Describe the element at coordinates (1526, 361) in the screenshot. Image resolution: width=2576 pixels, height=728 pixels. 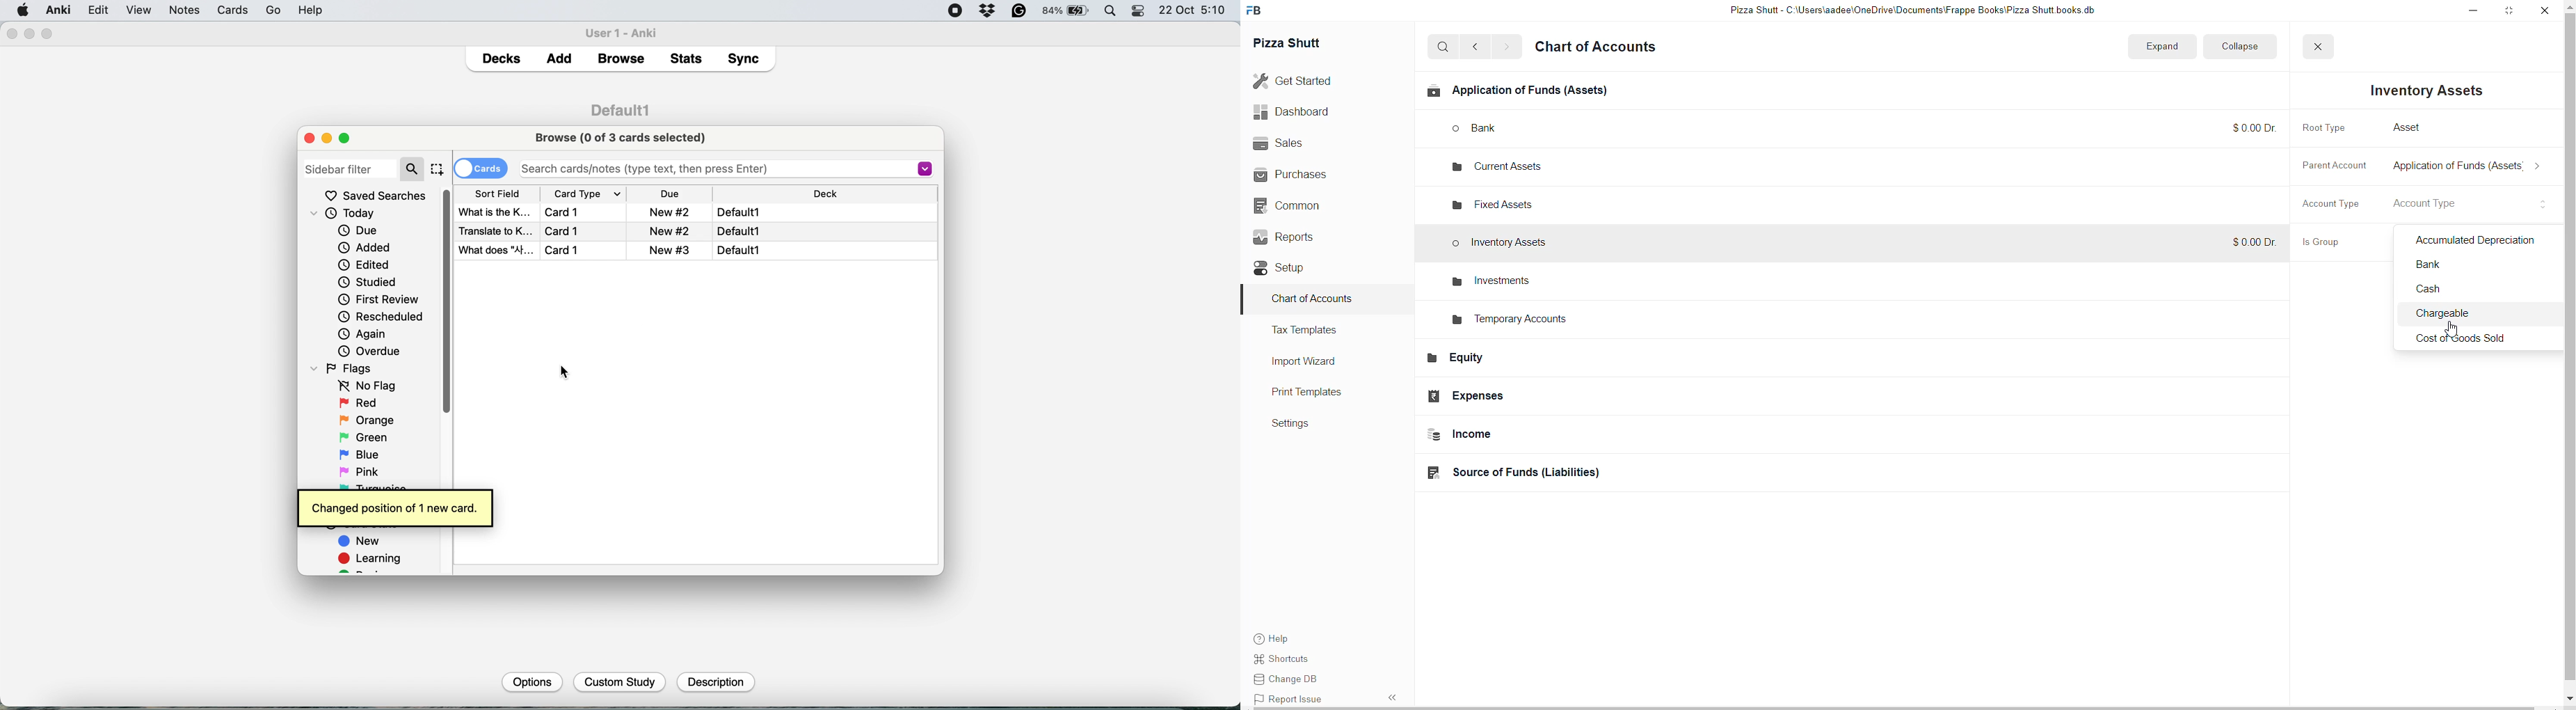
I see `Equity ` at that location.